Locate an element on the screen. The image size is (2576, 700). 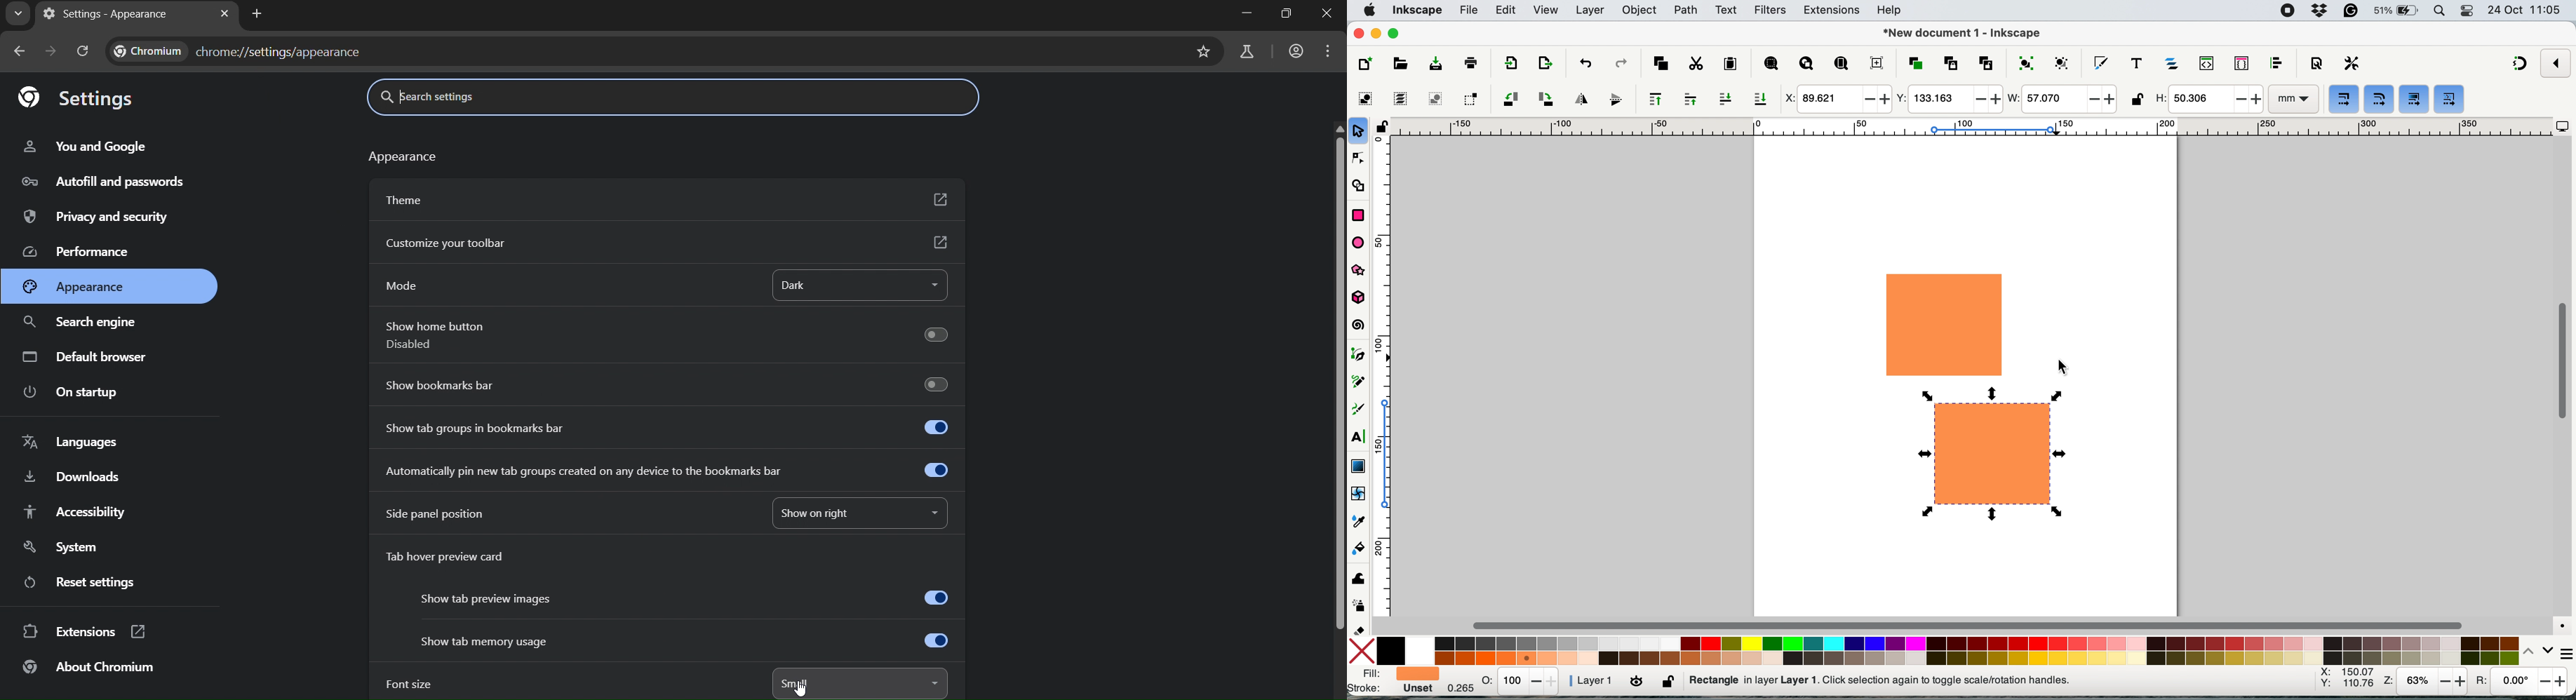
show tab preview images is located at coordinates (687, 600).